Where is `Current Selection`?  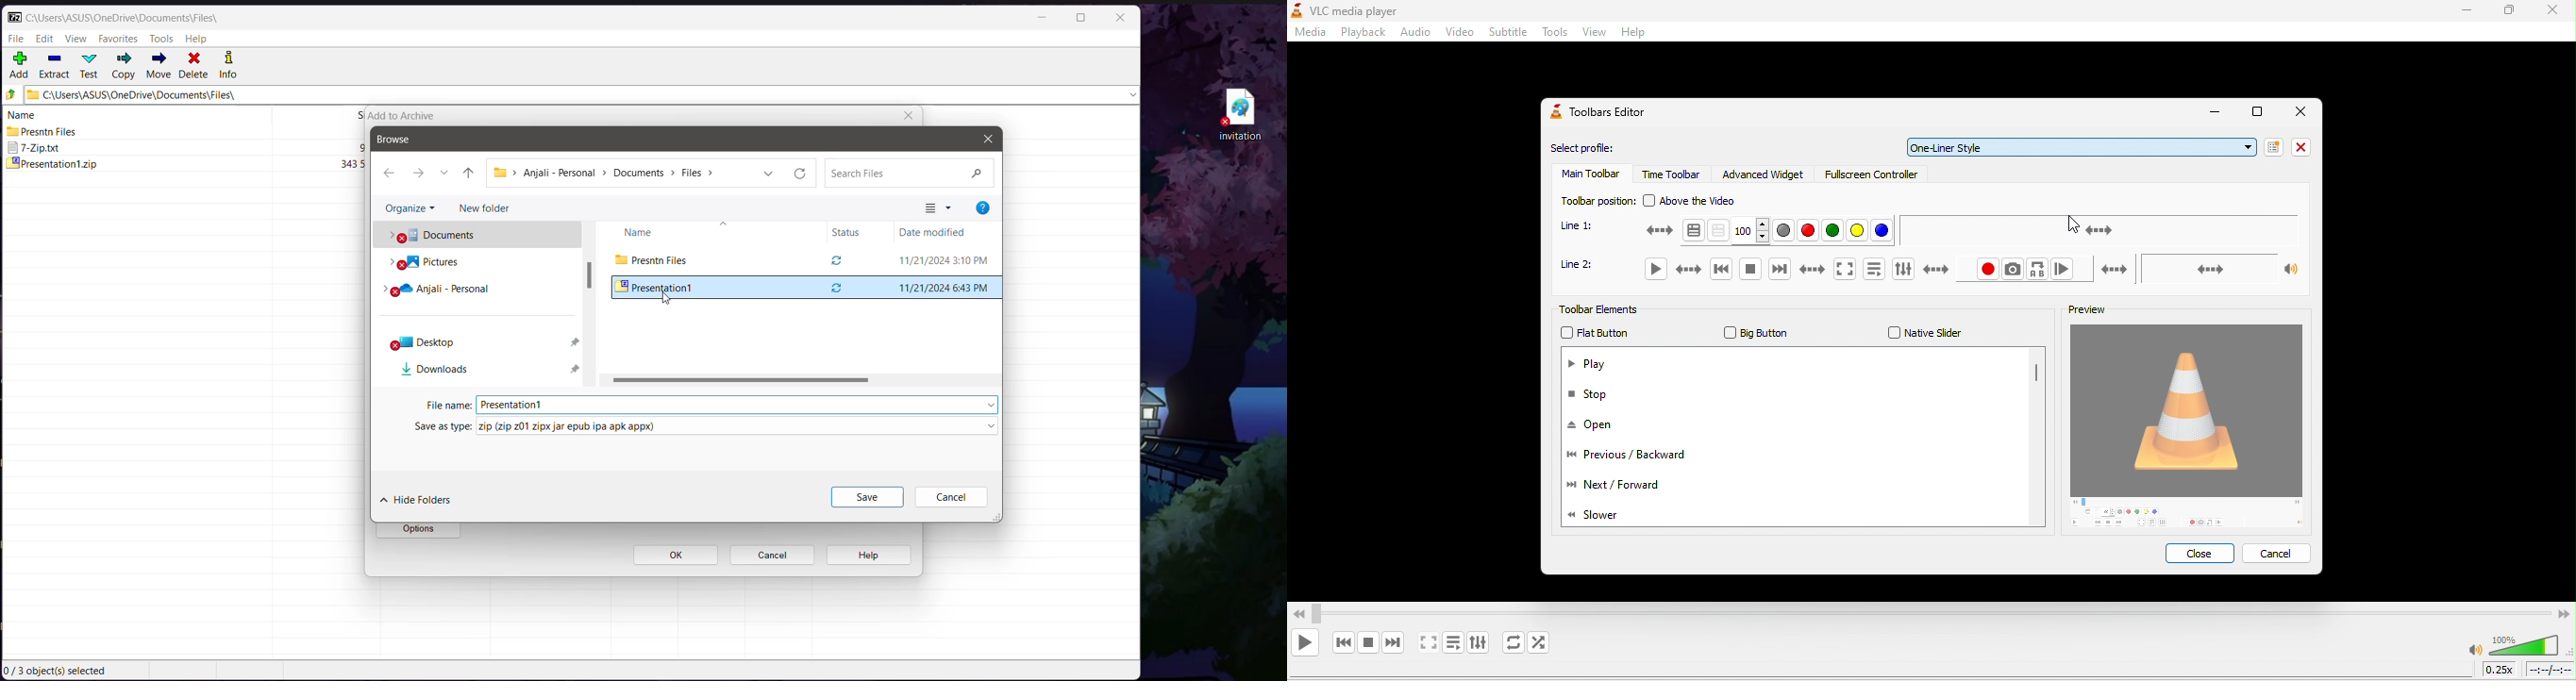
Current Selection is located at coordinates (60, 671).